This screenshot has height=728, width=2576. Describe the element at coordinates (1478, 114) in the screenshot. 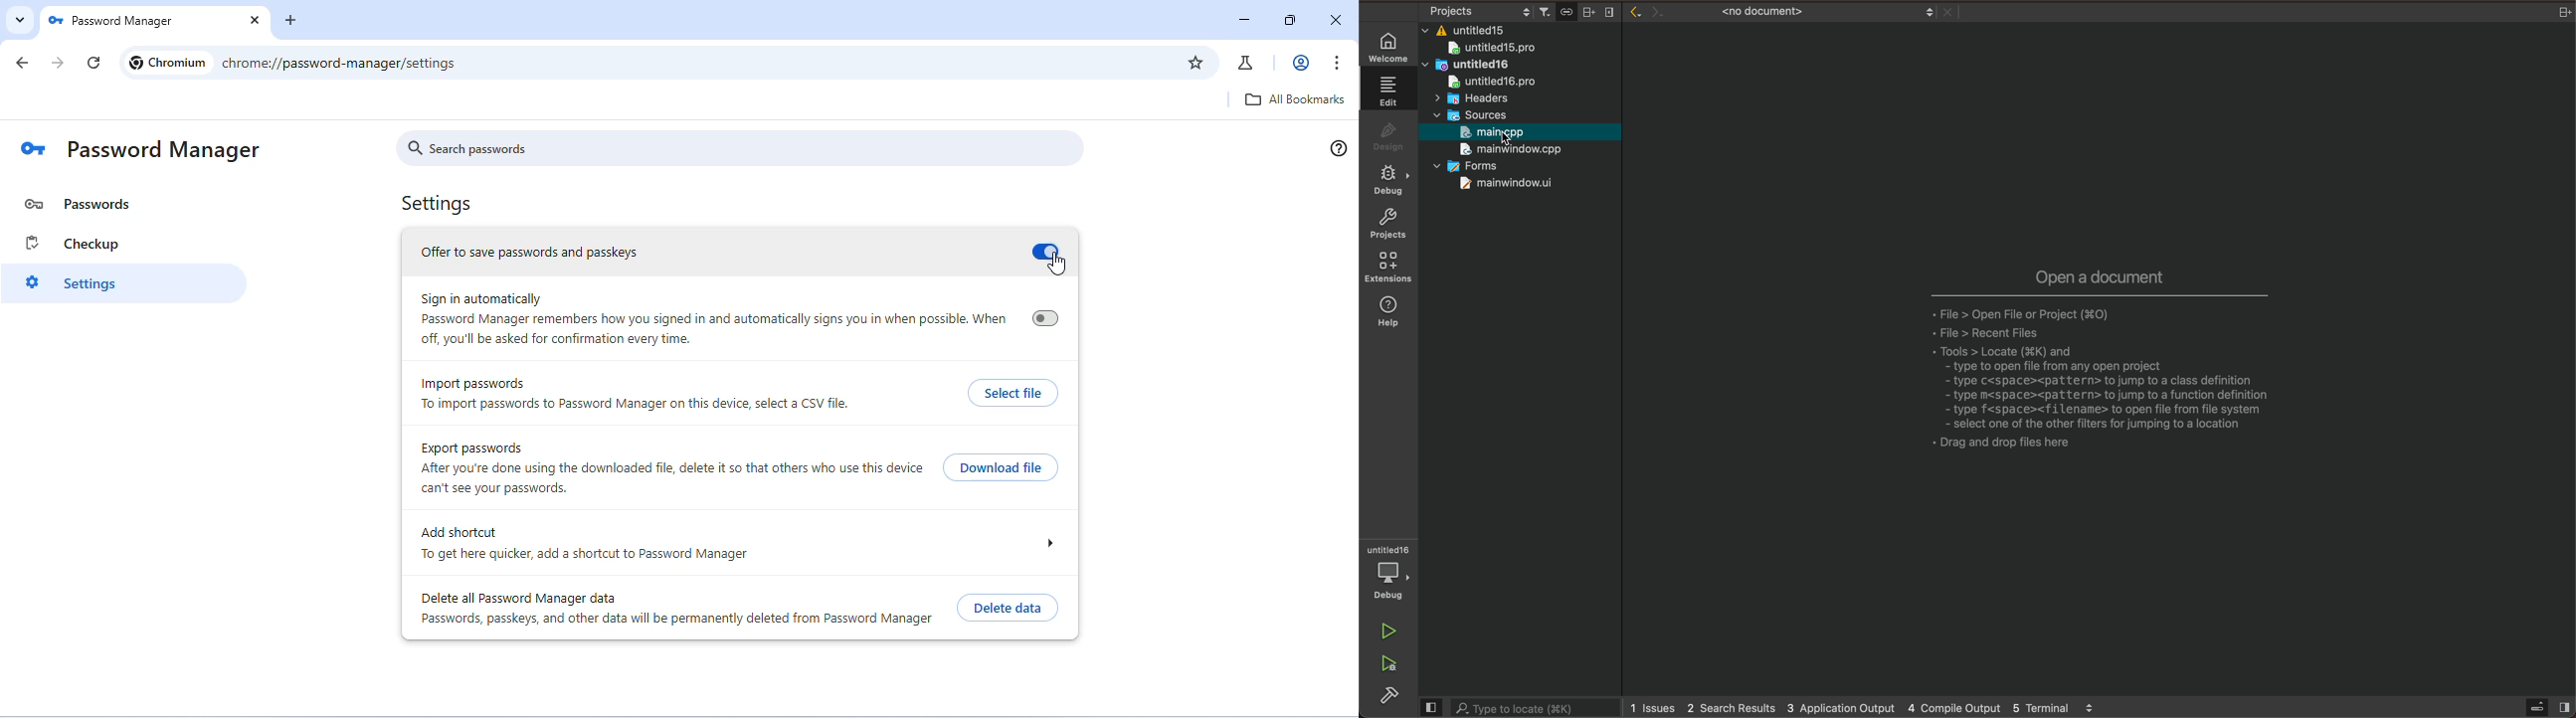

I see `sources` at that location.